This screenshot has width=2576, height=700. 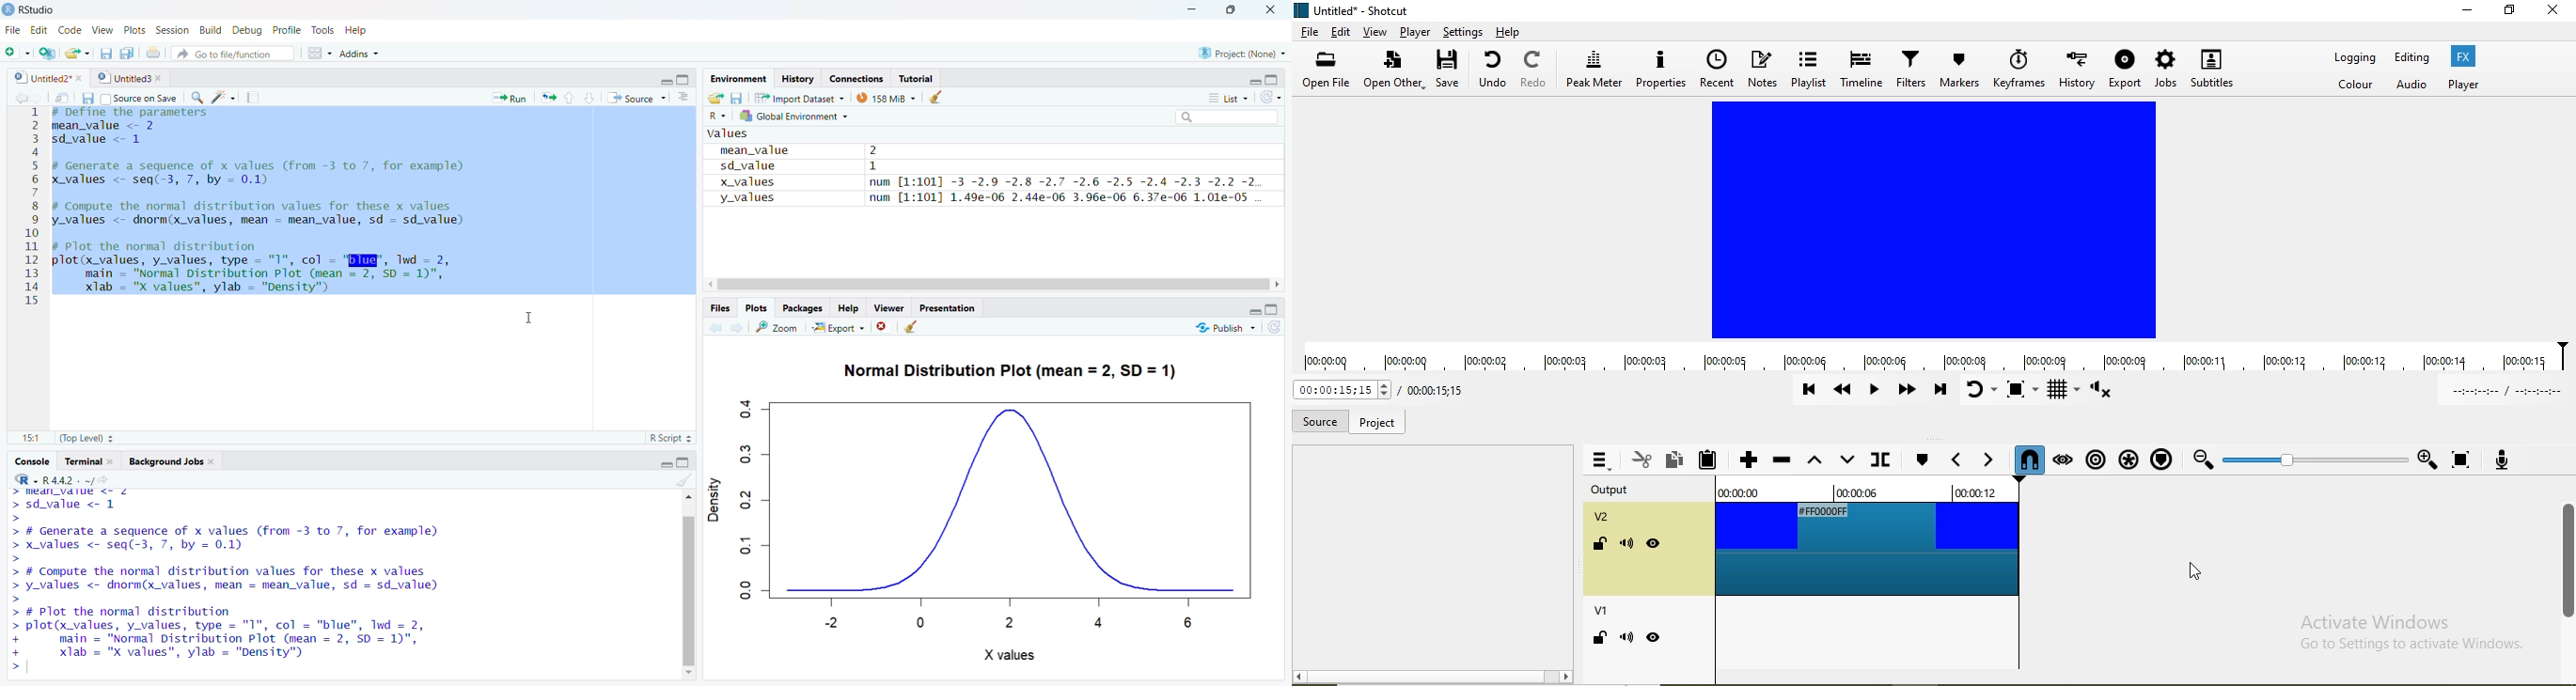 I want to click on Toggle play or pause, so click(x=1877, y=394).